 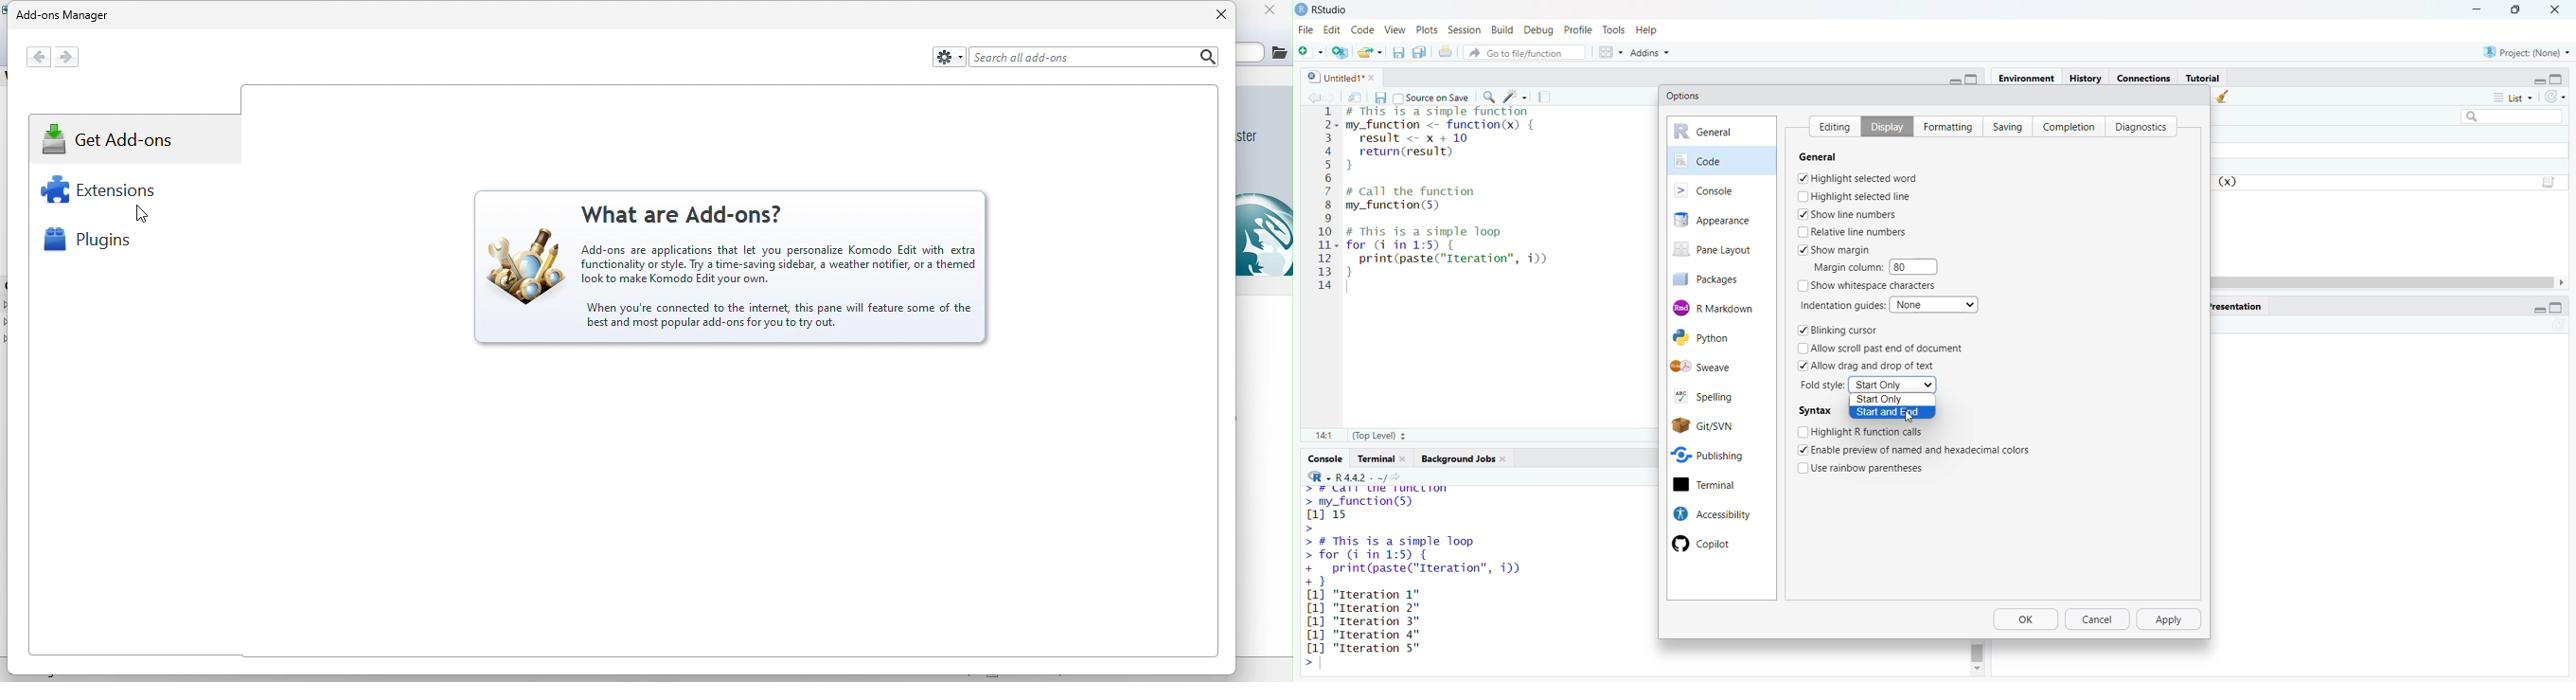 I want to click on margin column, so click(x=1846, y=267).